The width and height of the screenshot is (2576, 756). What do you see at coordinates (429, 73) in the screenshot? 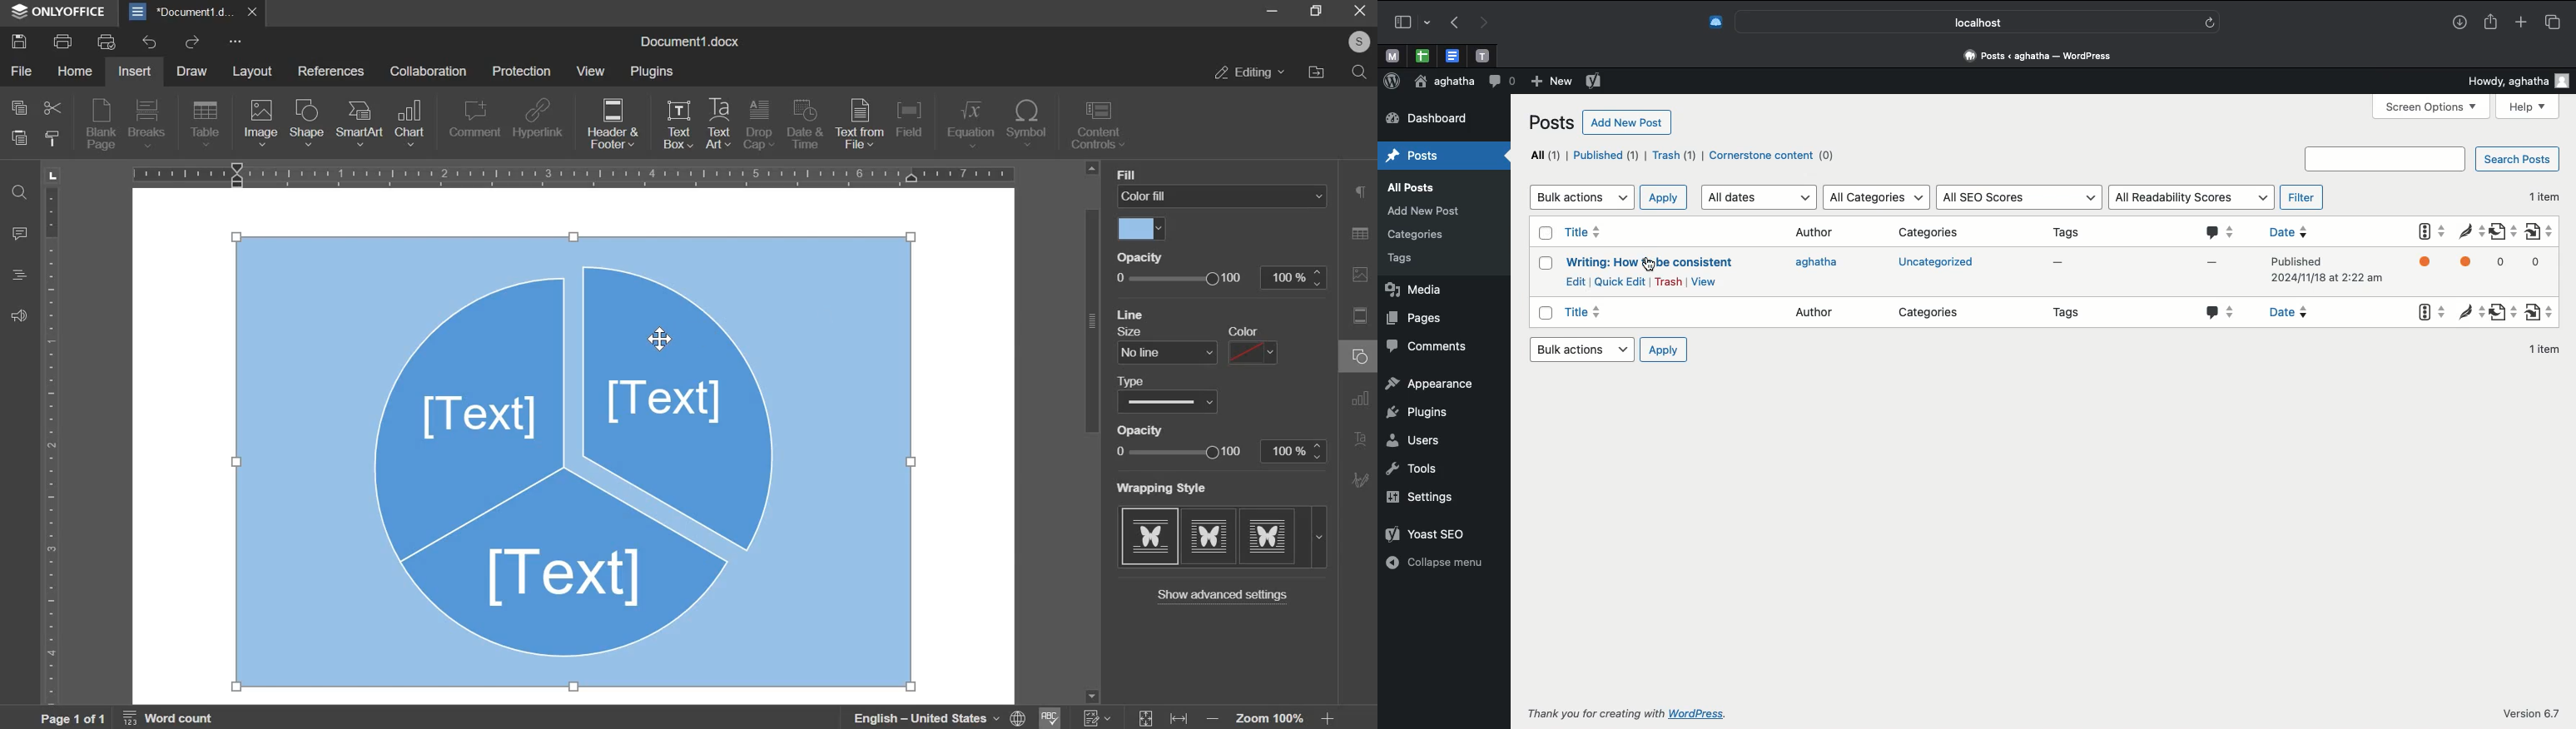
I see `collaboration` at bounding box center [429, 73].